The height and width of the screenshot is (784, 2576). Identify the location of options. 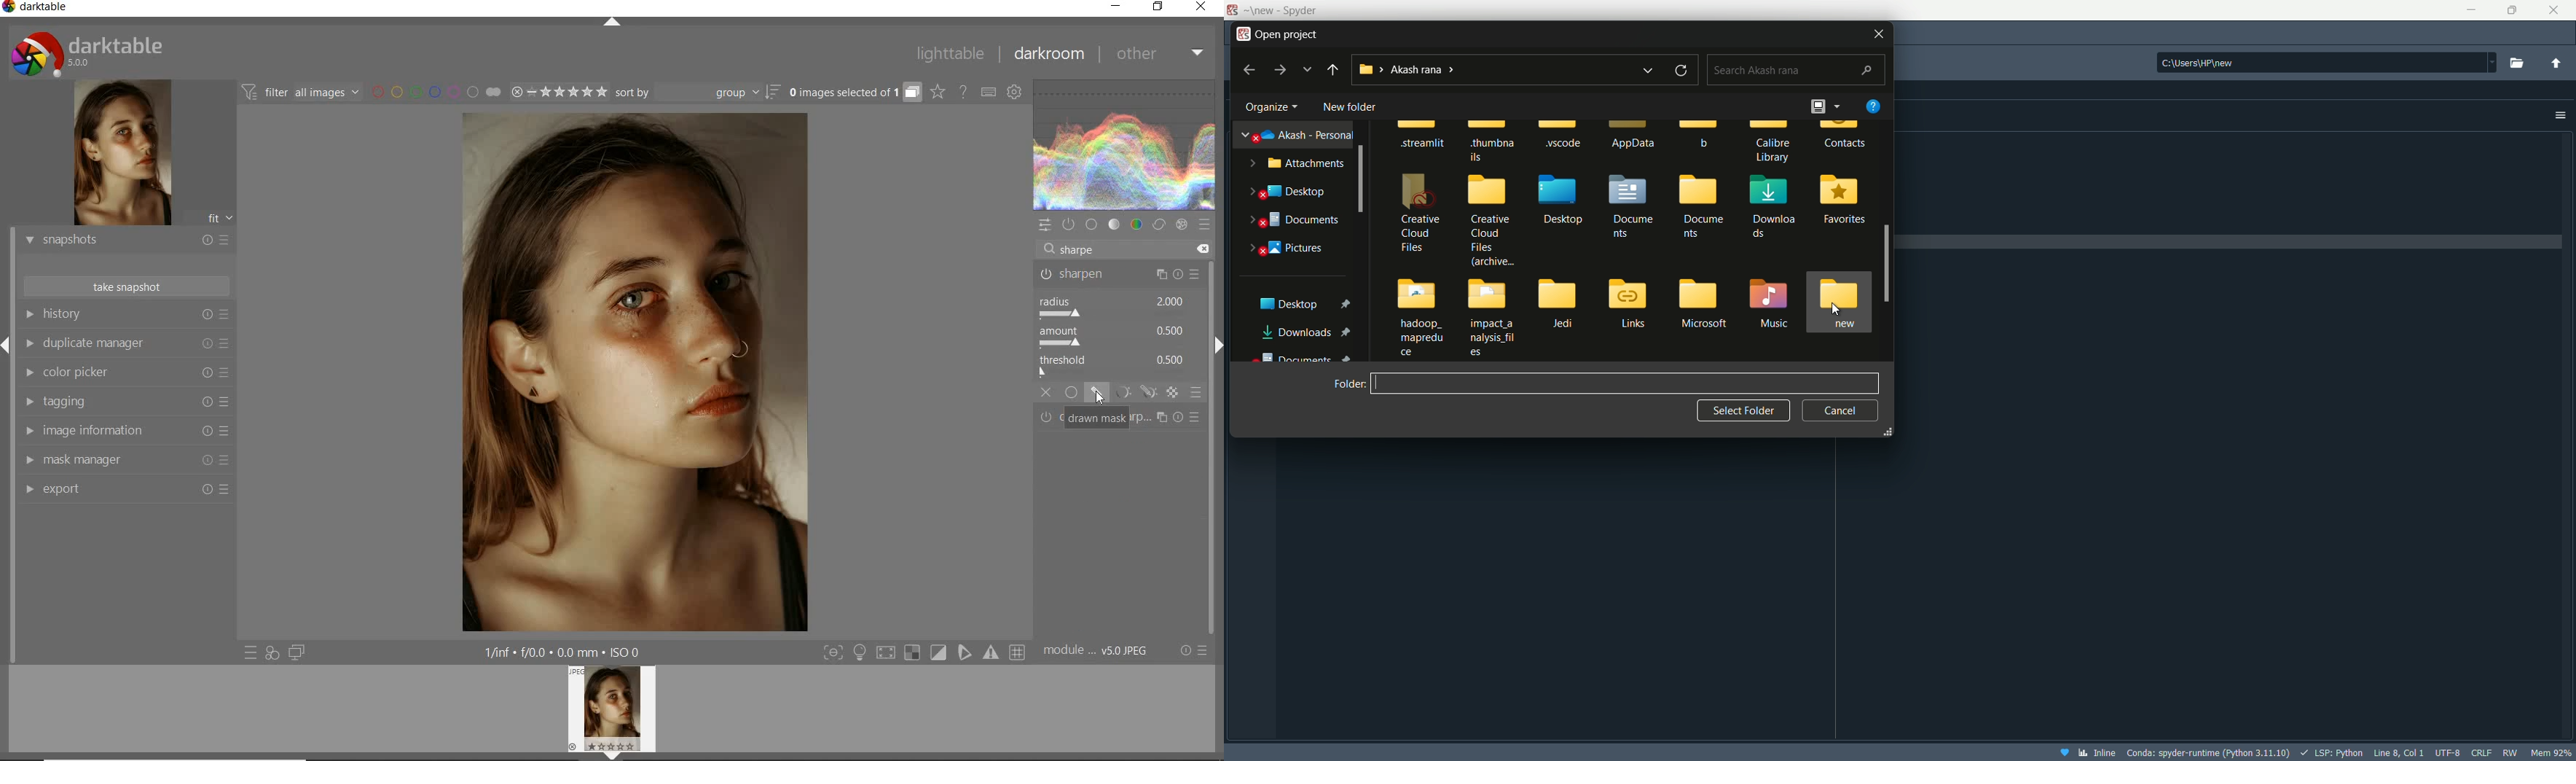
(2560, 116).